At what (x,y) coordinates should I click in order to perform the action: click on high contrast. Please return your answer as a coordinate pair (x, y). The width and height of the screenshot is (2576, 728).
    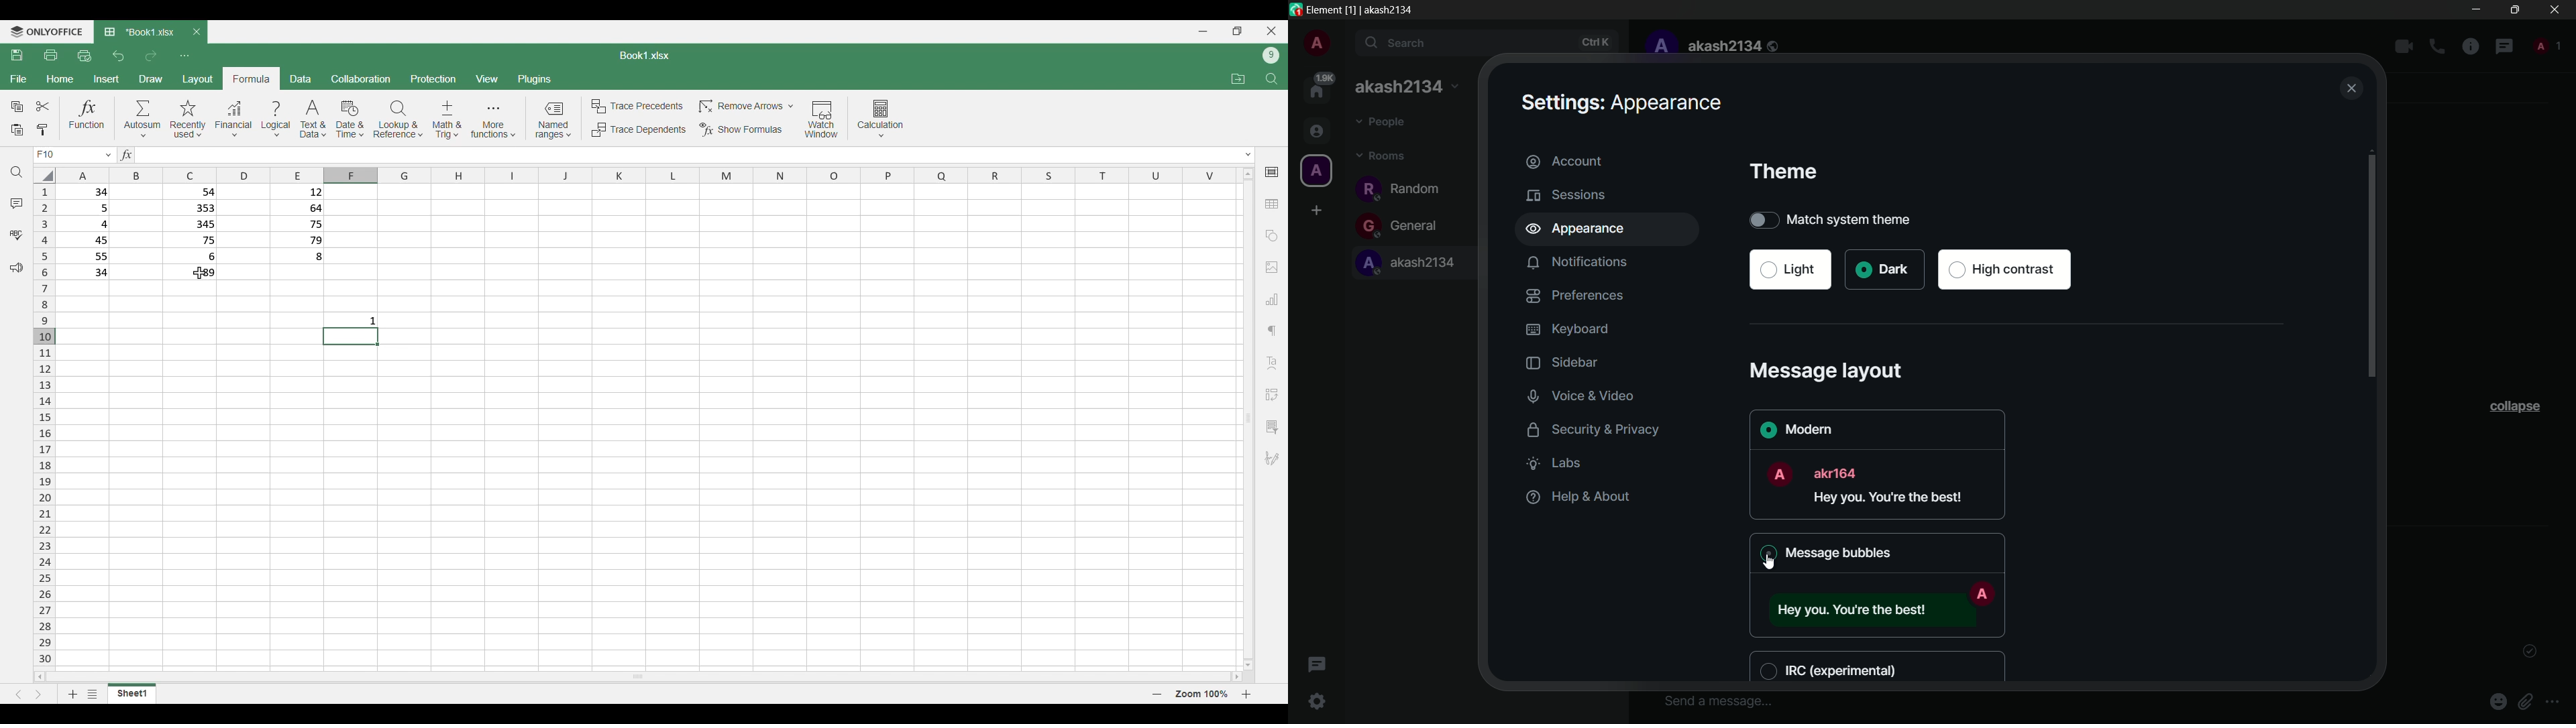
    Looking at the image, I should click on (2006, 270).